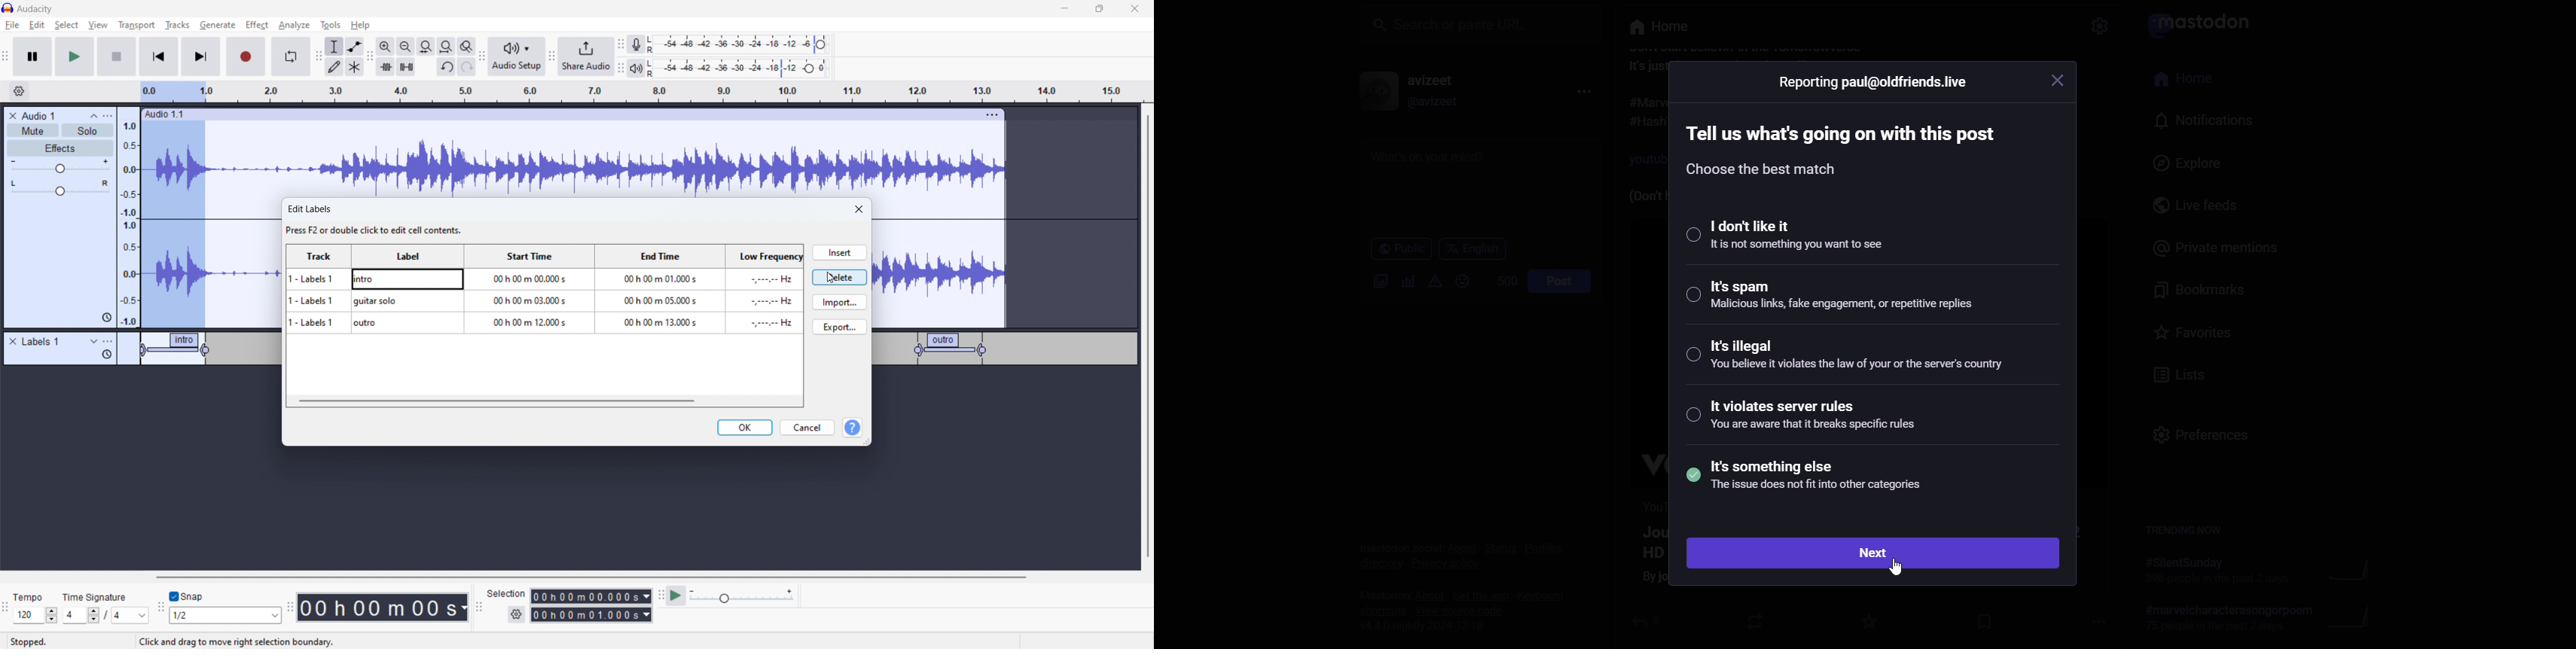 This screenshot has width=2576, height=672. Describe the element at coordinates (179, 26) in the screenshot. I see `tracks` at that location.